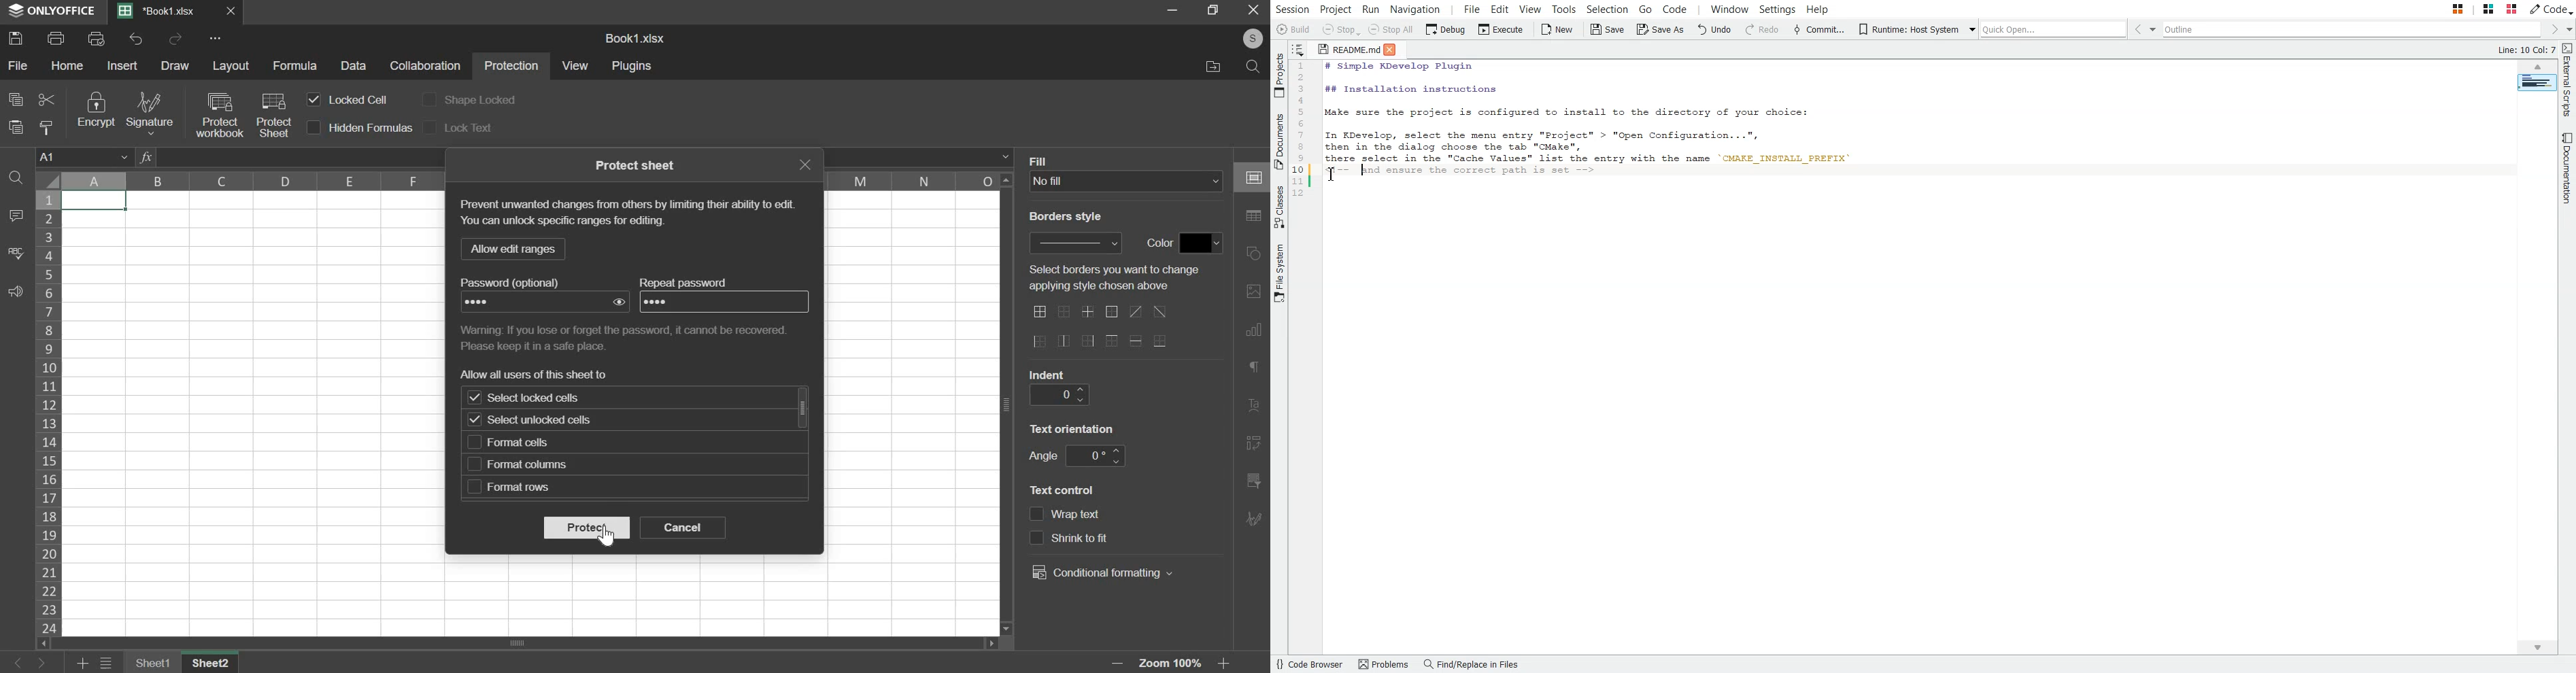 Image resolution: width=2576 pixels, height=700 pixels. I want to click on feedback, so click(15, 292).